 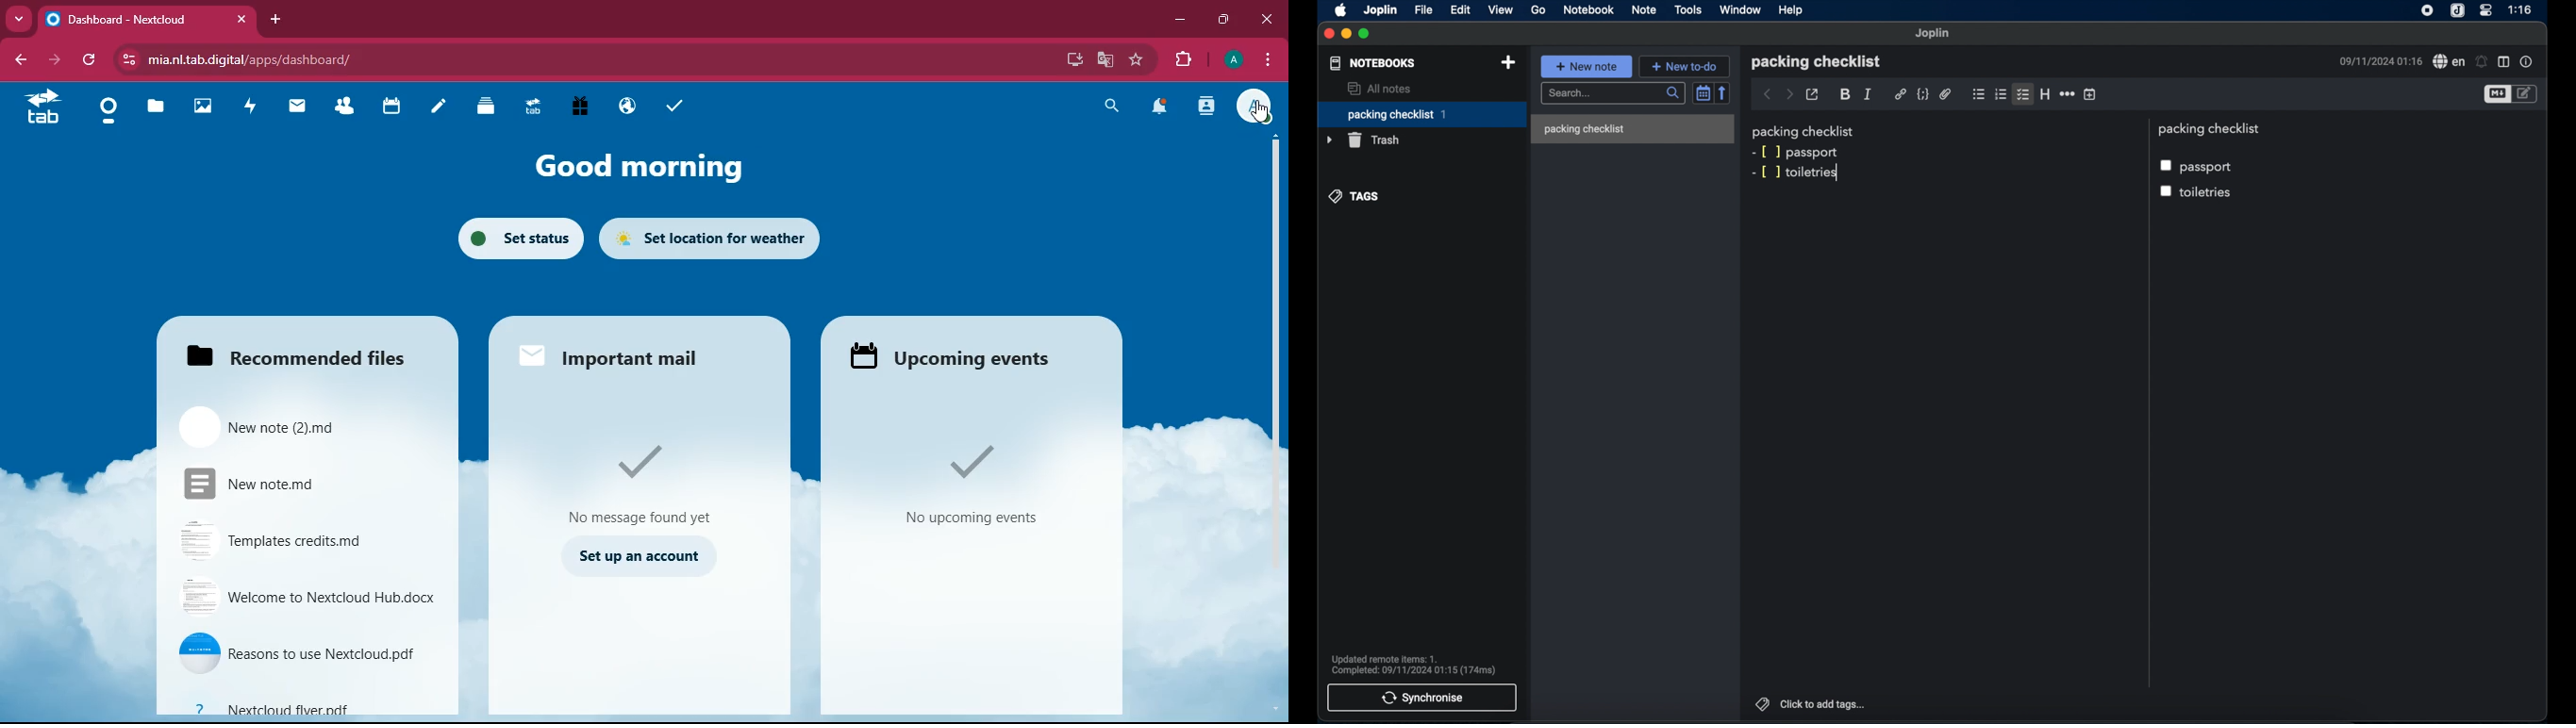 What do you see at coordinates (1207, 108) in the screenshot?
I see `activity` at bounding box center [1207, 108].